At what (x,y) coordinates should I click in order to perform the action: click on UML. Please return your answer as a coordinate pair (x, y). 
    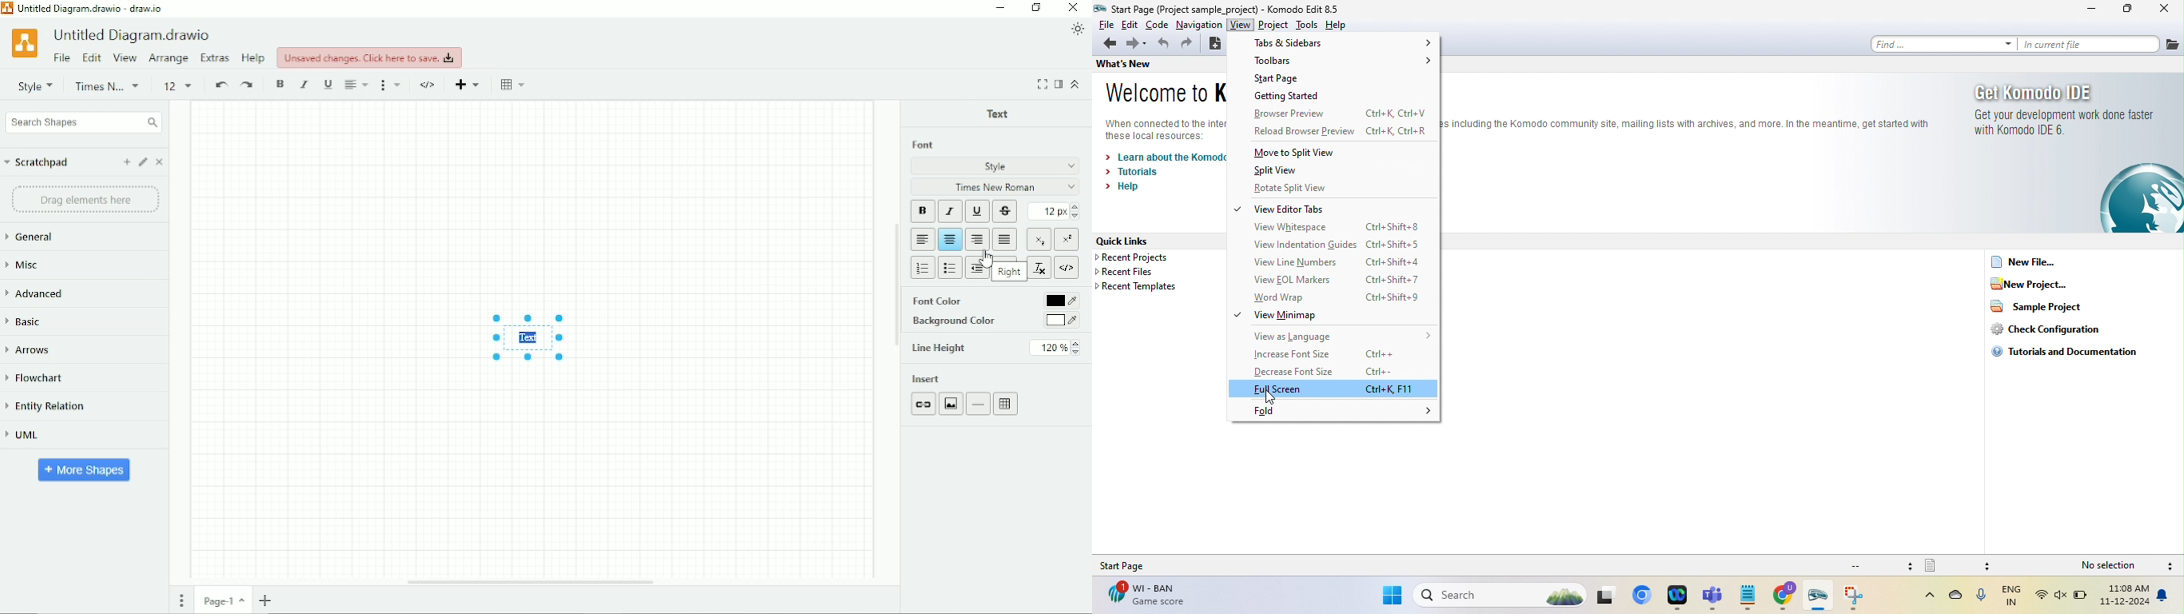
    Looking at the image, I should click on (25, 435).